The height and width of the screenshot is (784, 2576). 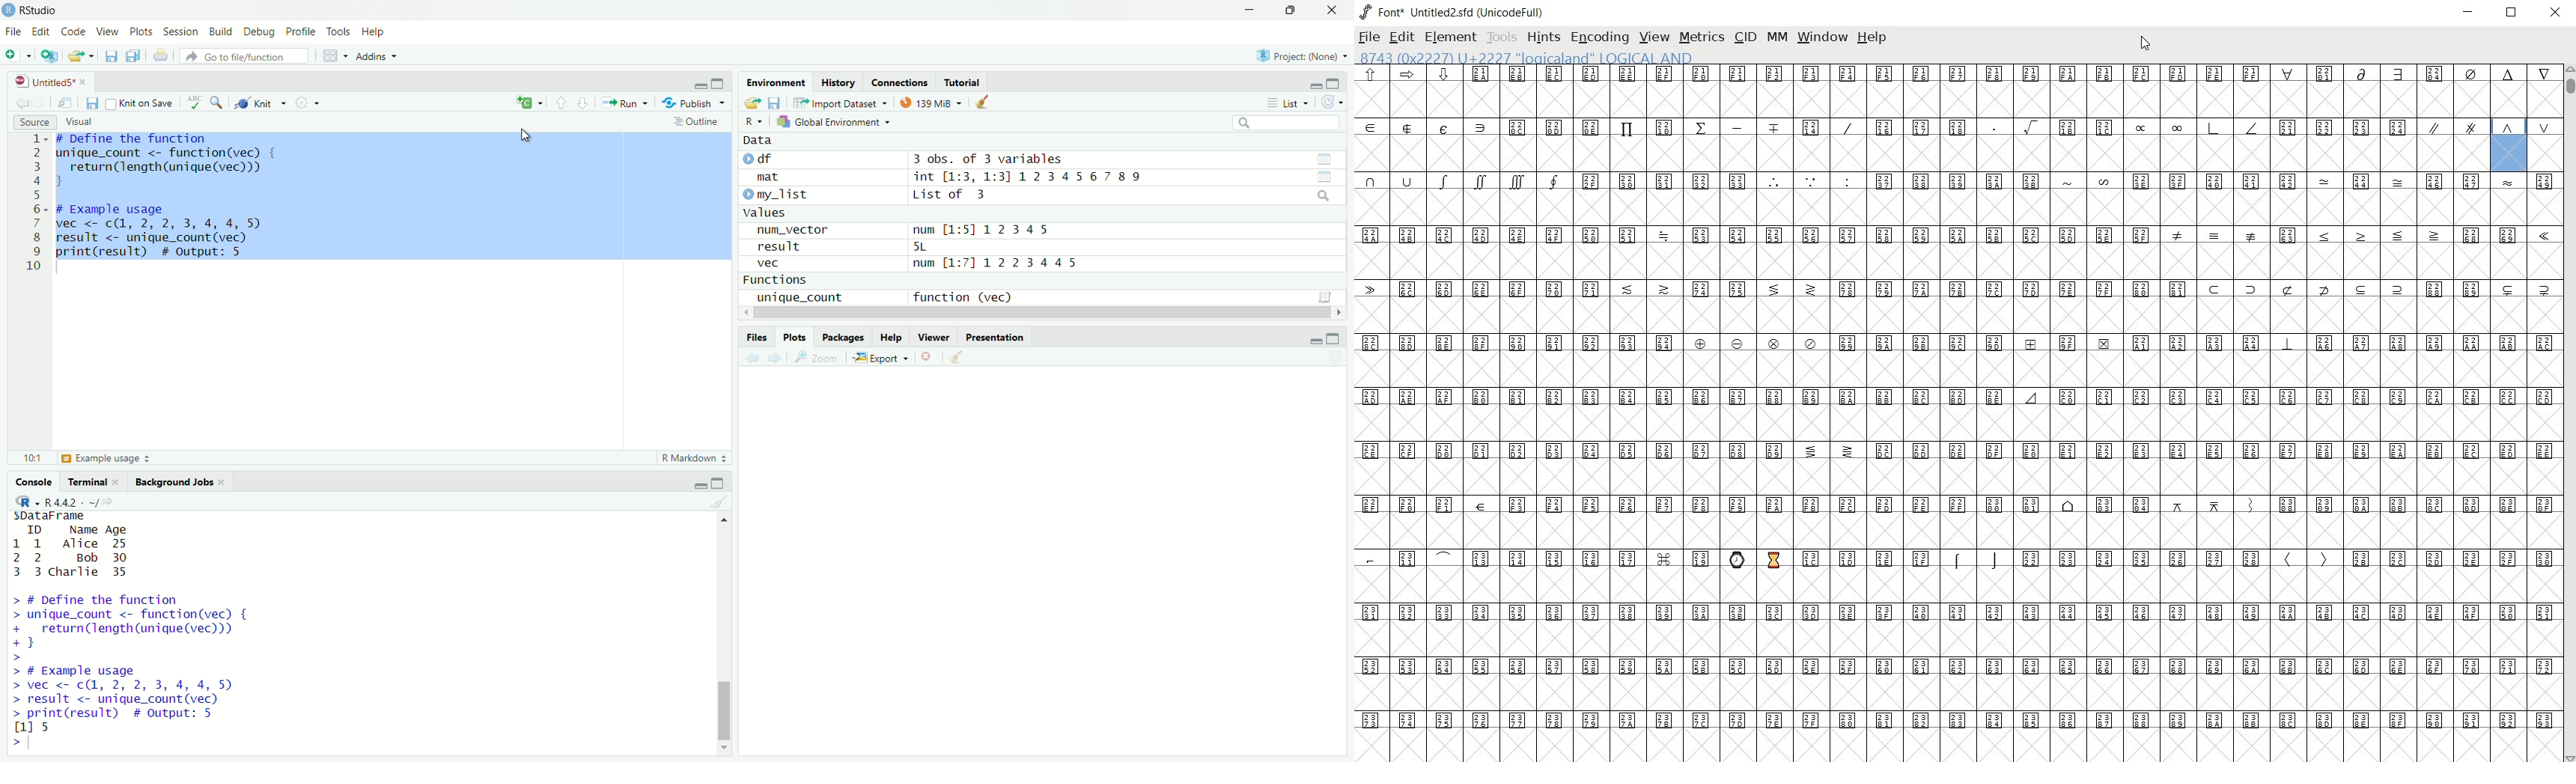 What do you see at coordinates (302, 32) in the screenshot?
I see `Profile` at bounding box center [302, 32].